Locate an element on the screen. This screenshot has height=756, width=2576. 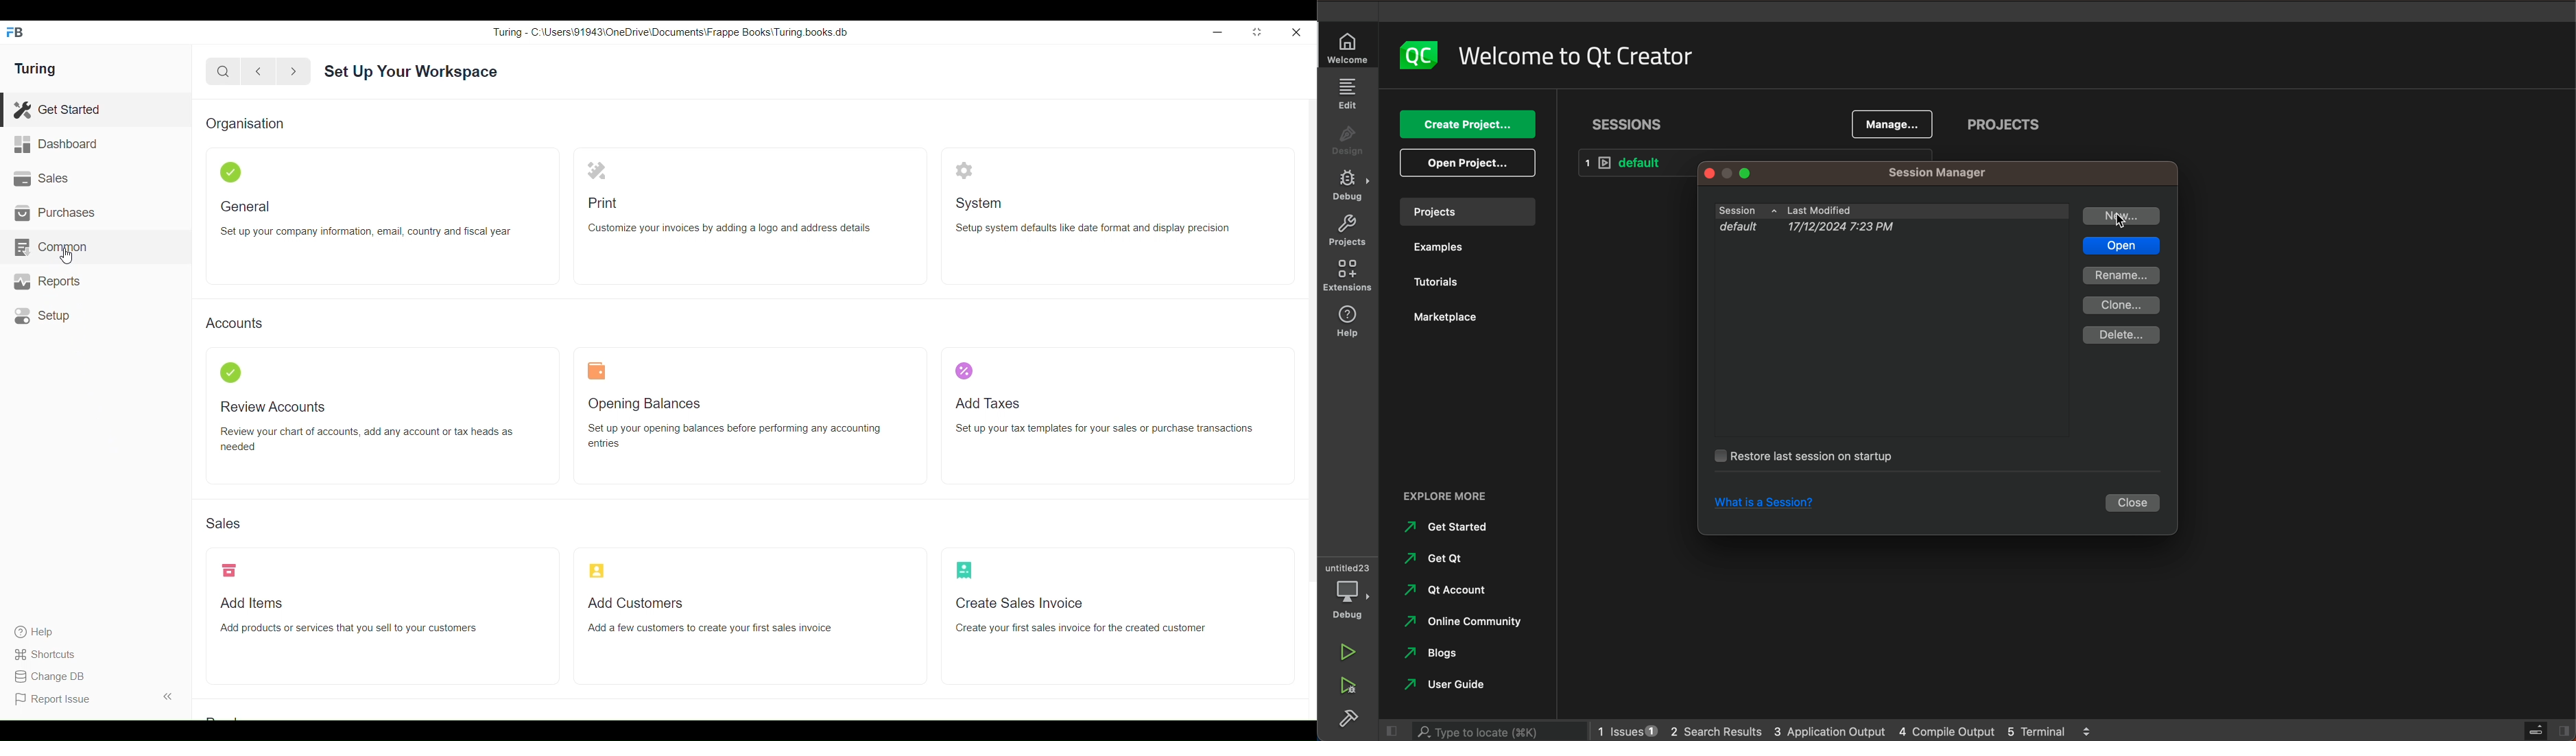
build is located at coordinates (1348, 719).